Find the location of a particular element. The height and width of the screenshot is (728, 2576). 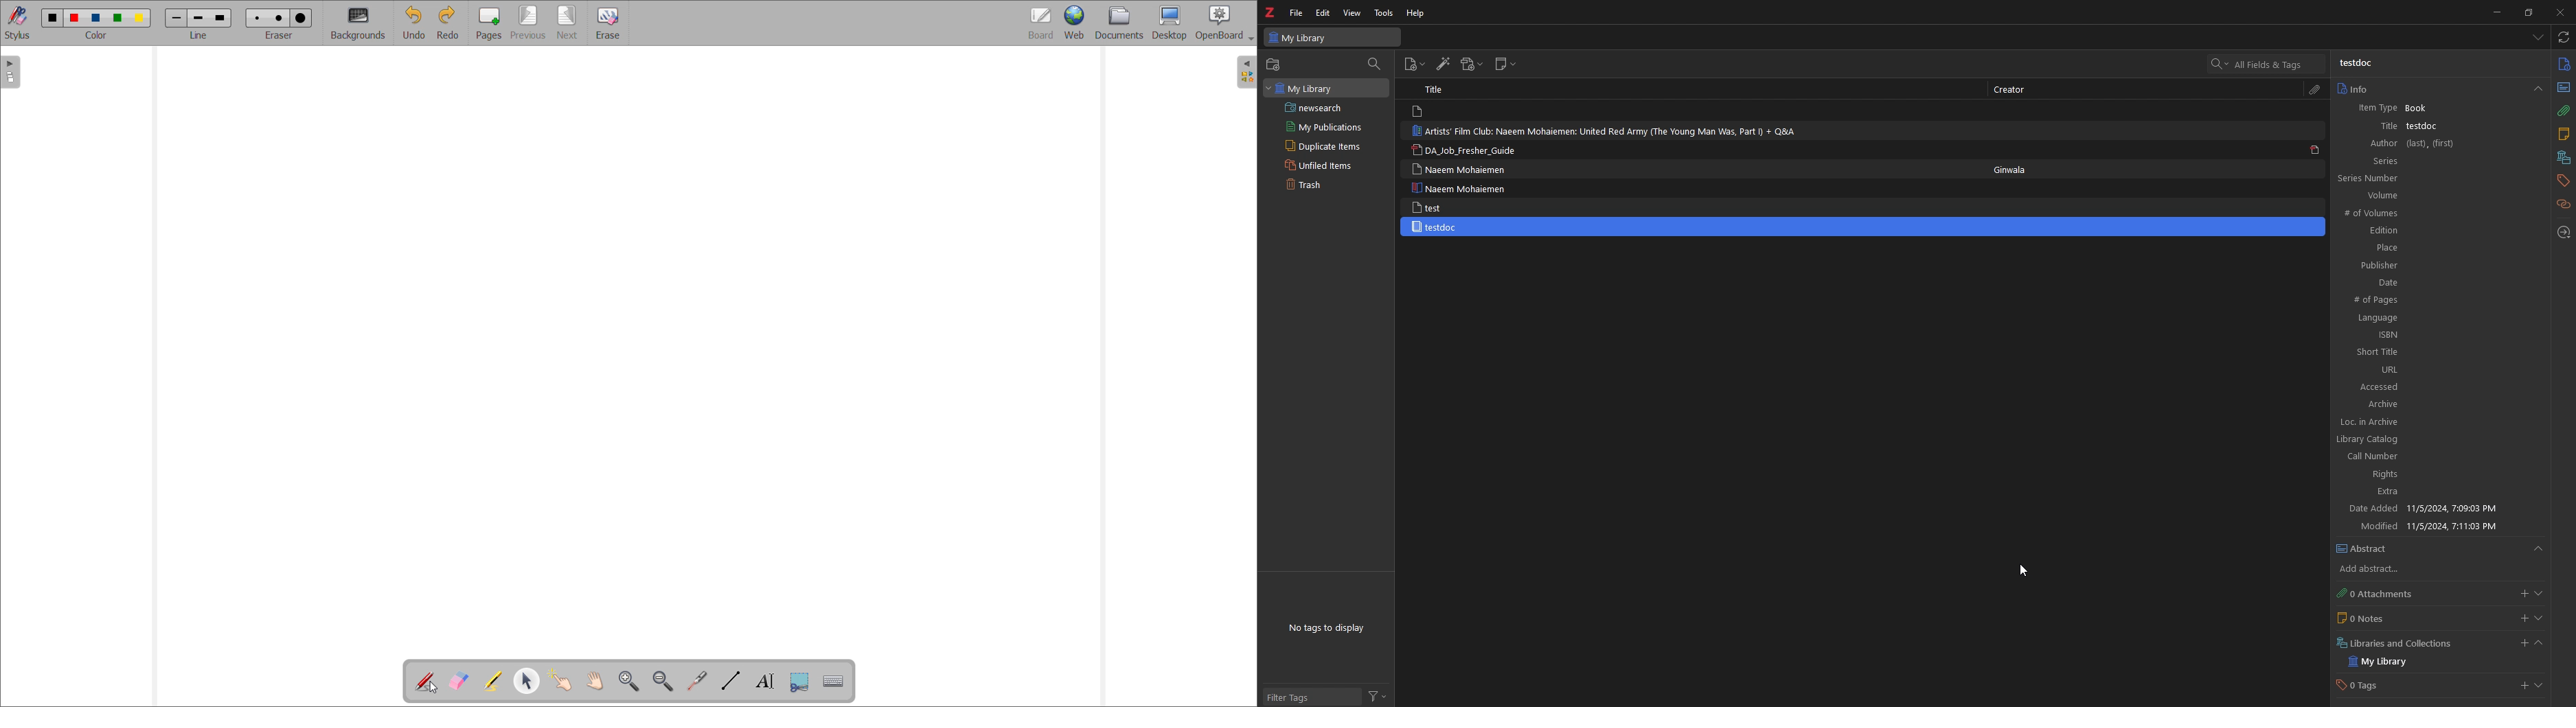

Place is located at coordinates (2432, 247).